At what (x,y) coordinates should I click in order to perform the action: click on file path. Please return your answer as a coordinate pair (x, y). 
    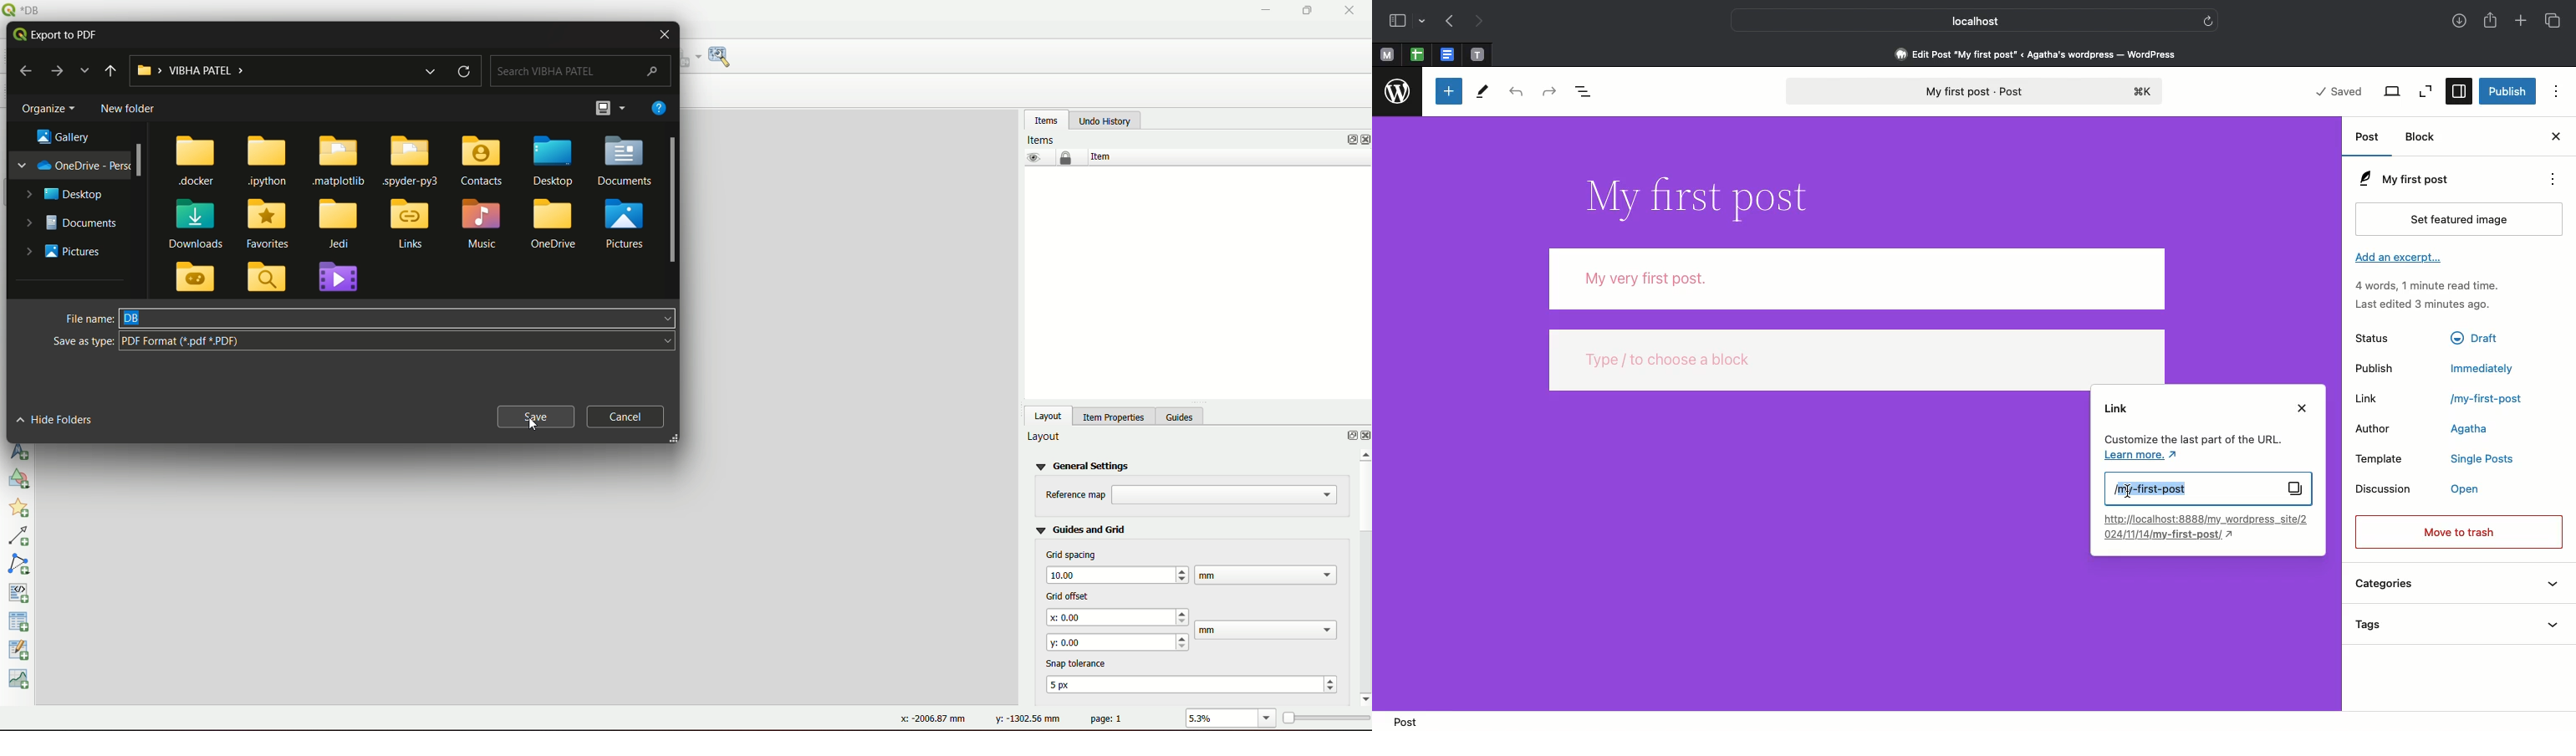
    Looking at the image, I should click on (286, 71).